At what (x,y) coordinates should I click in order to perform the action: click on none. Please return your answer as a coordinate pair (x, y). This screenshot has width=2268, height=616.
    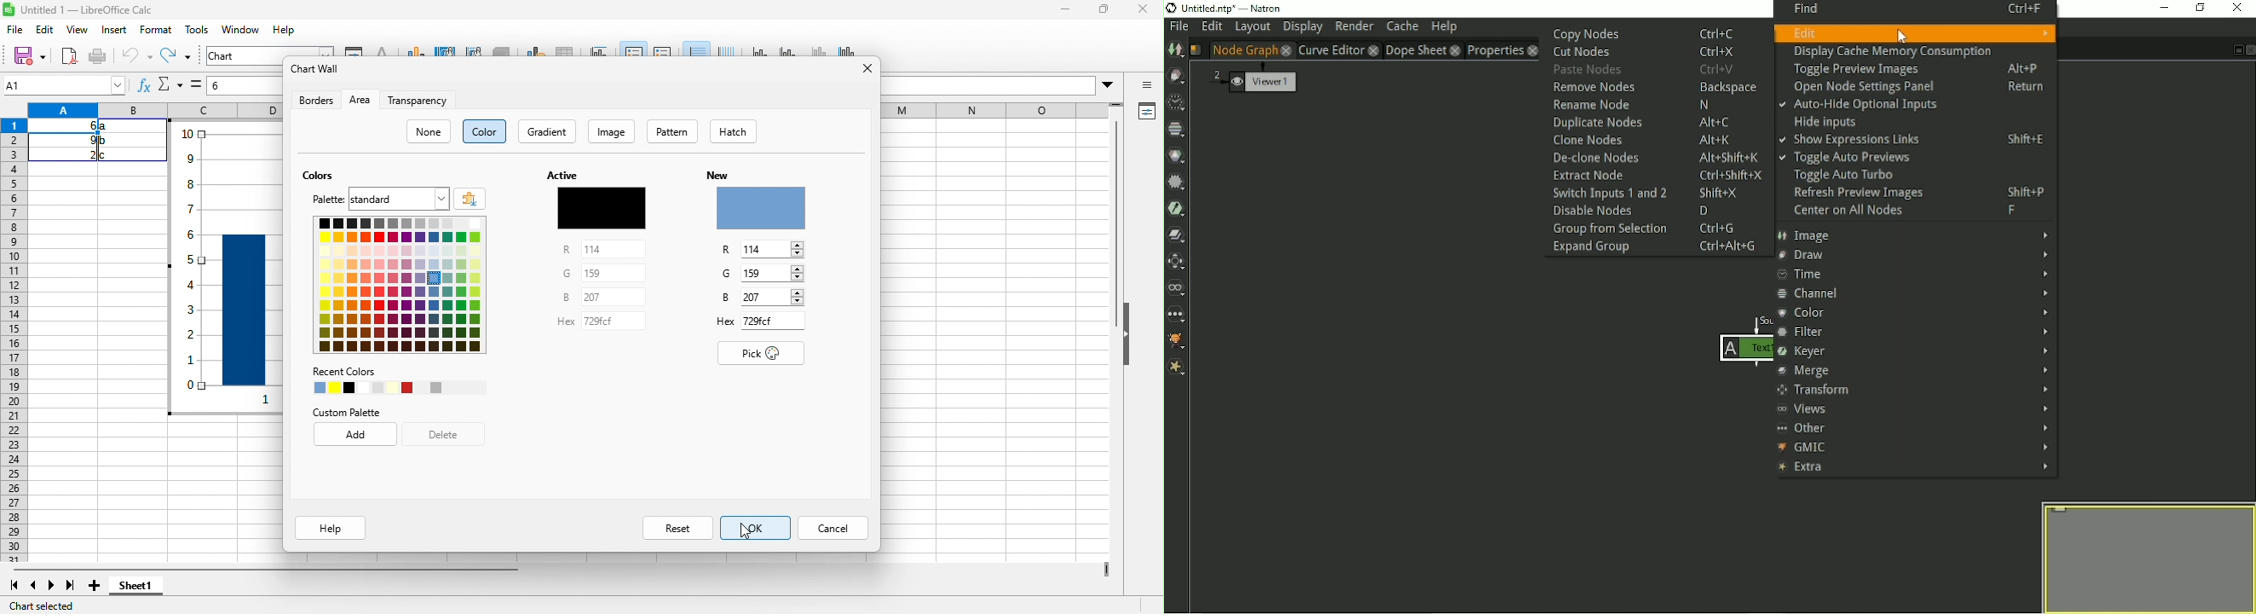
    Looking at the image, I should click on (426, 131).